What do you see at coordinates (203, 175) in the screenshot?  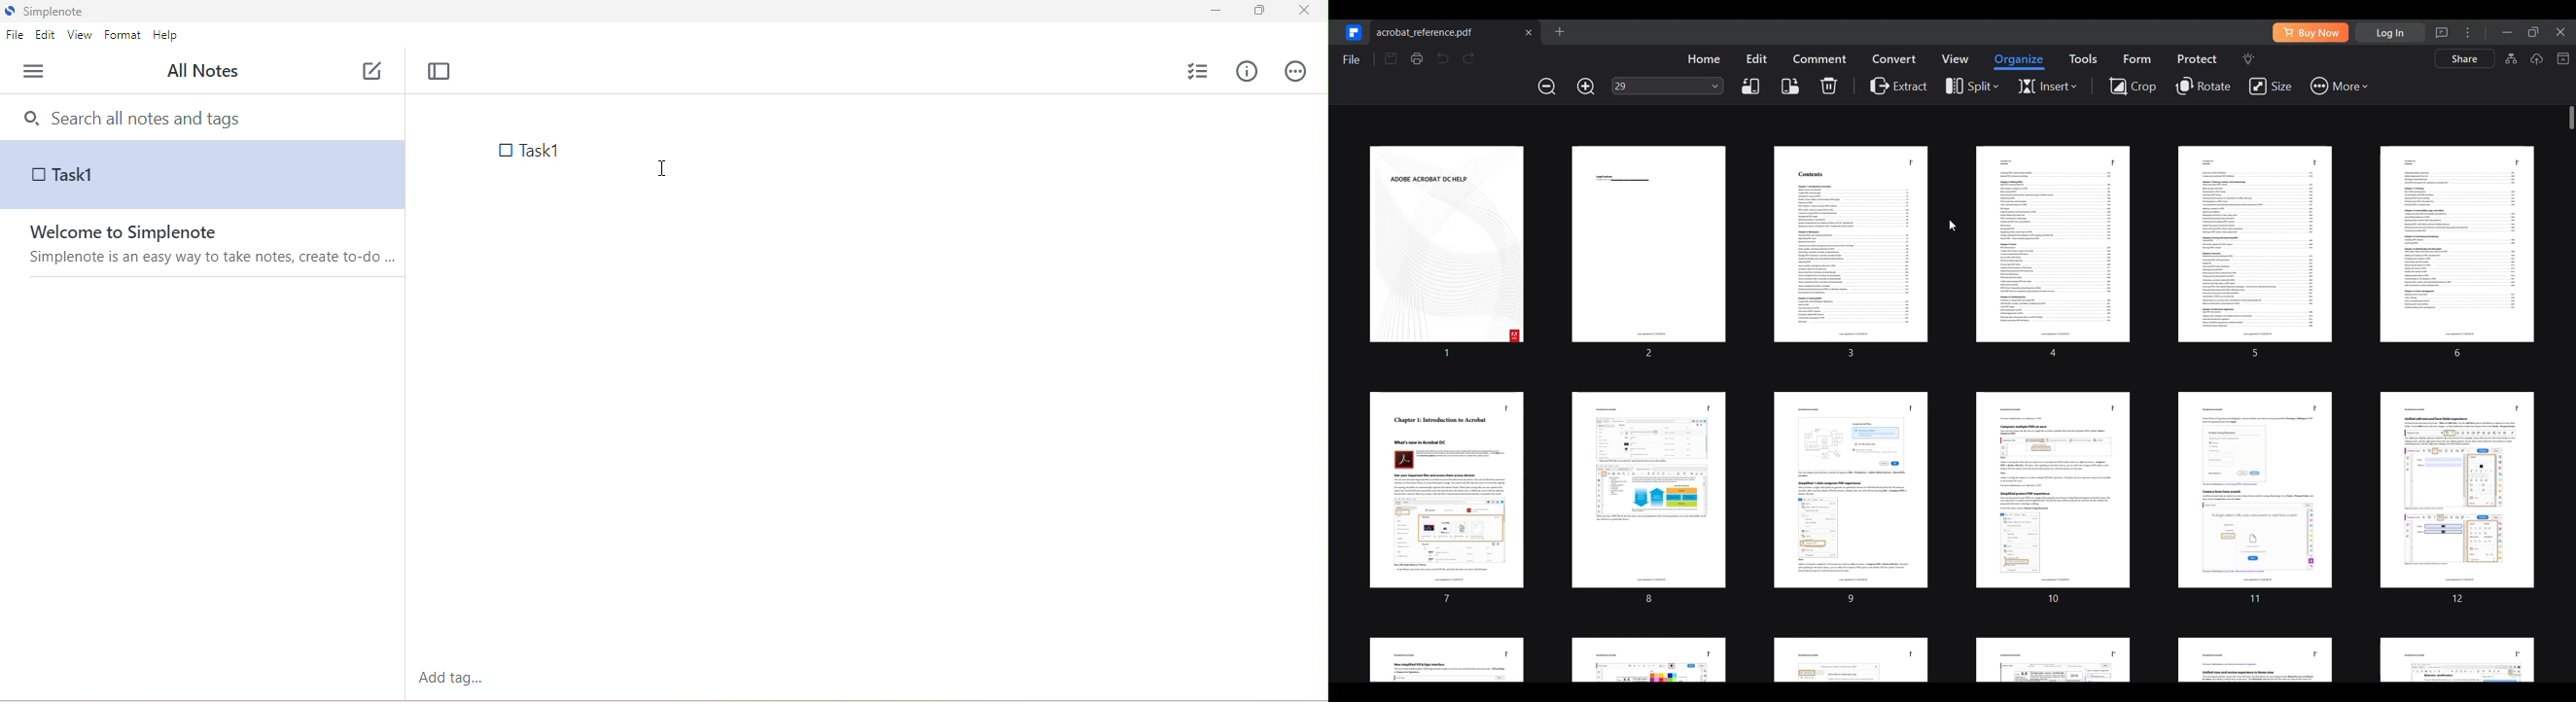 I see `note` at bounding box center [203, 175].